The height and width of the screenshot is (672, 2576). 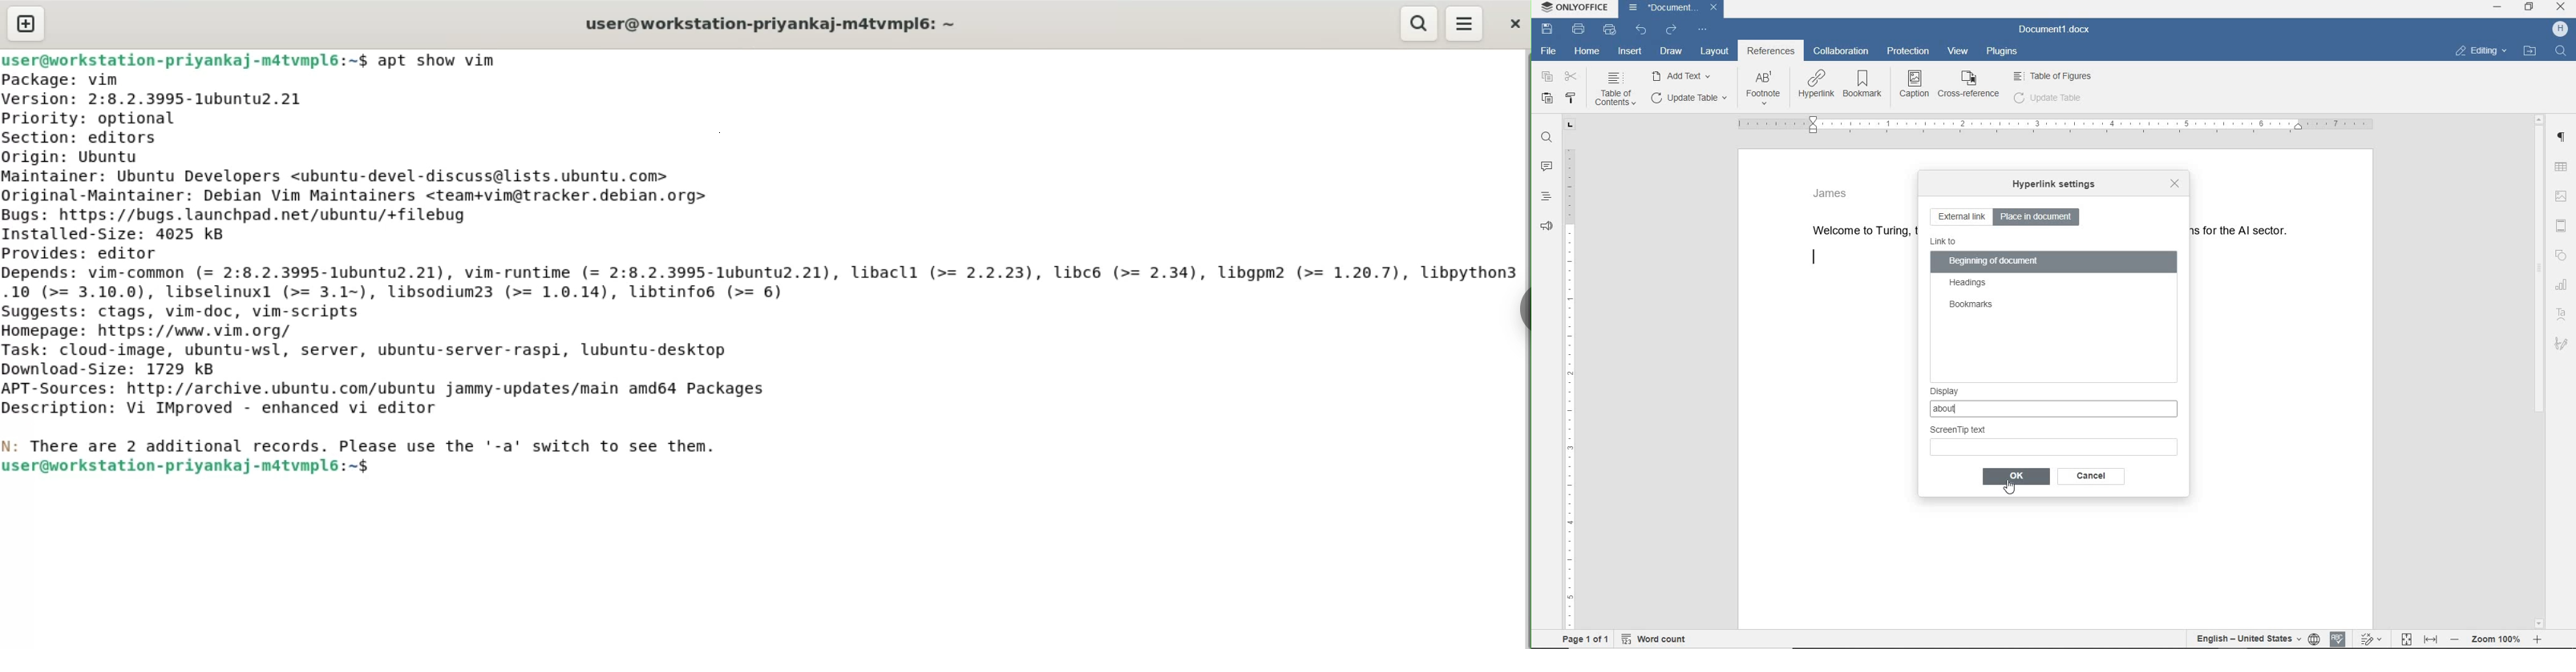 What do you see at coordinates (1671, 30) in the screenshot?
I see `redo` at bounding box center [1671, 30].